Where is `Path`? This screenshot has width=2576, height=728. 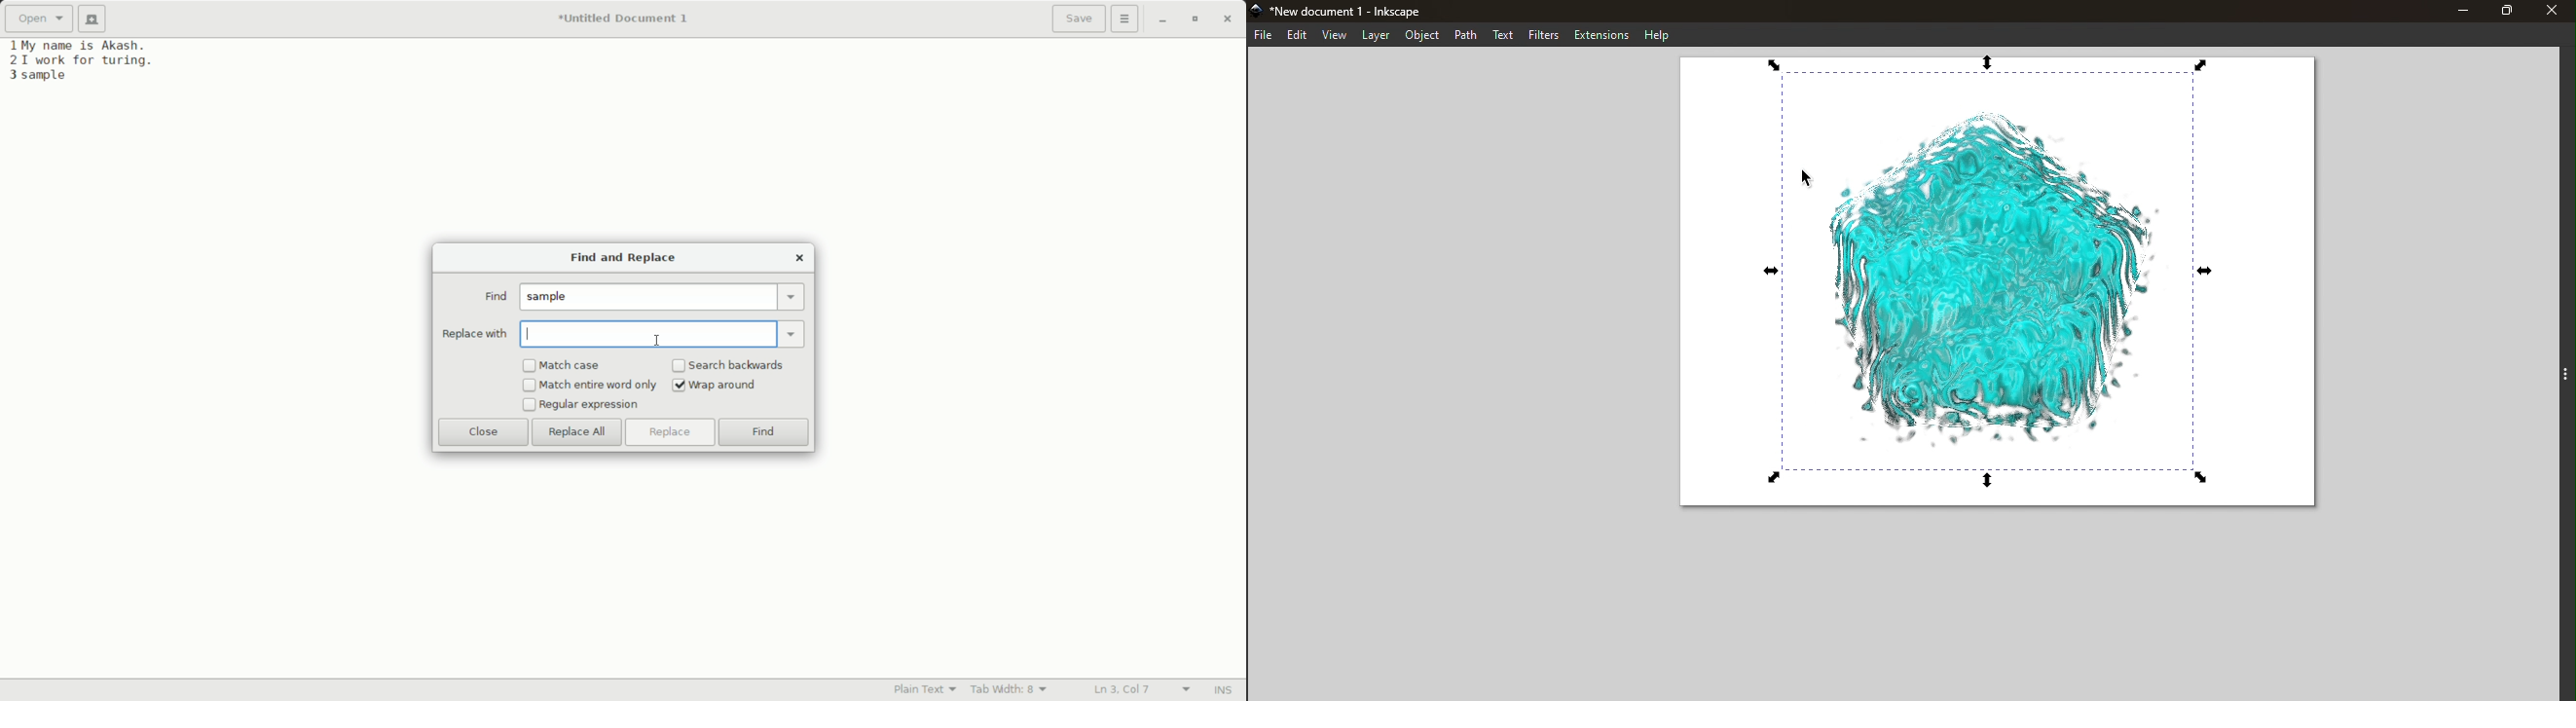
Path is located at coordinates (1466, 35).